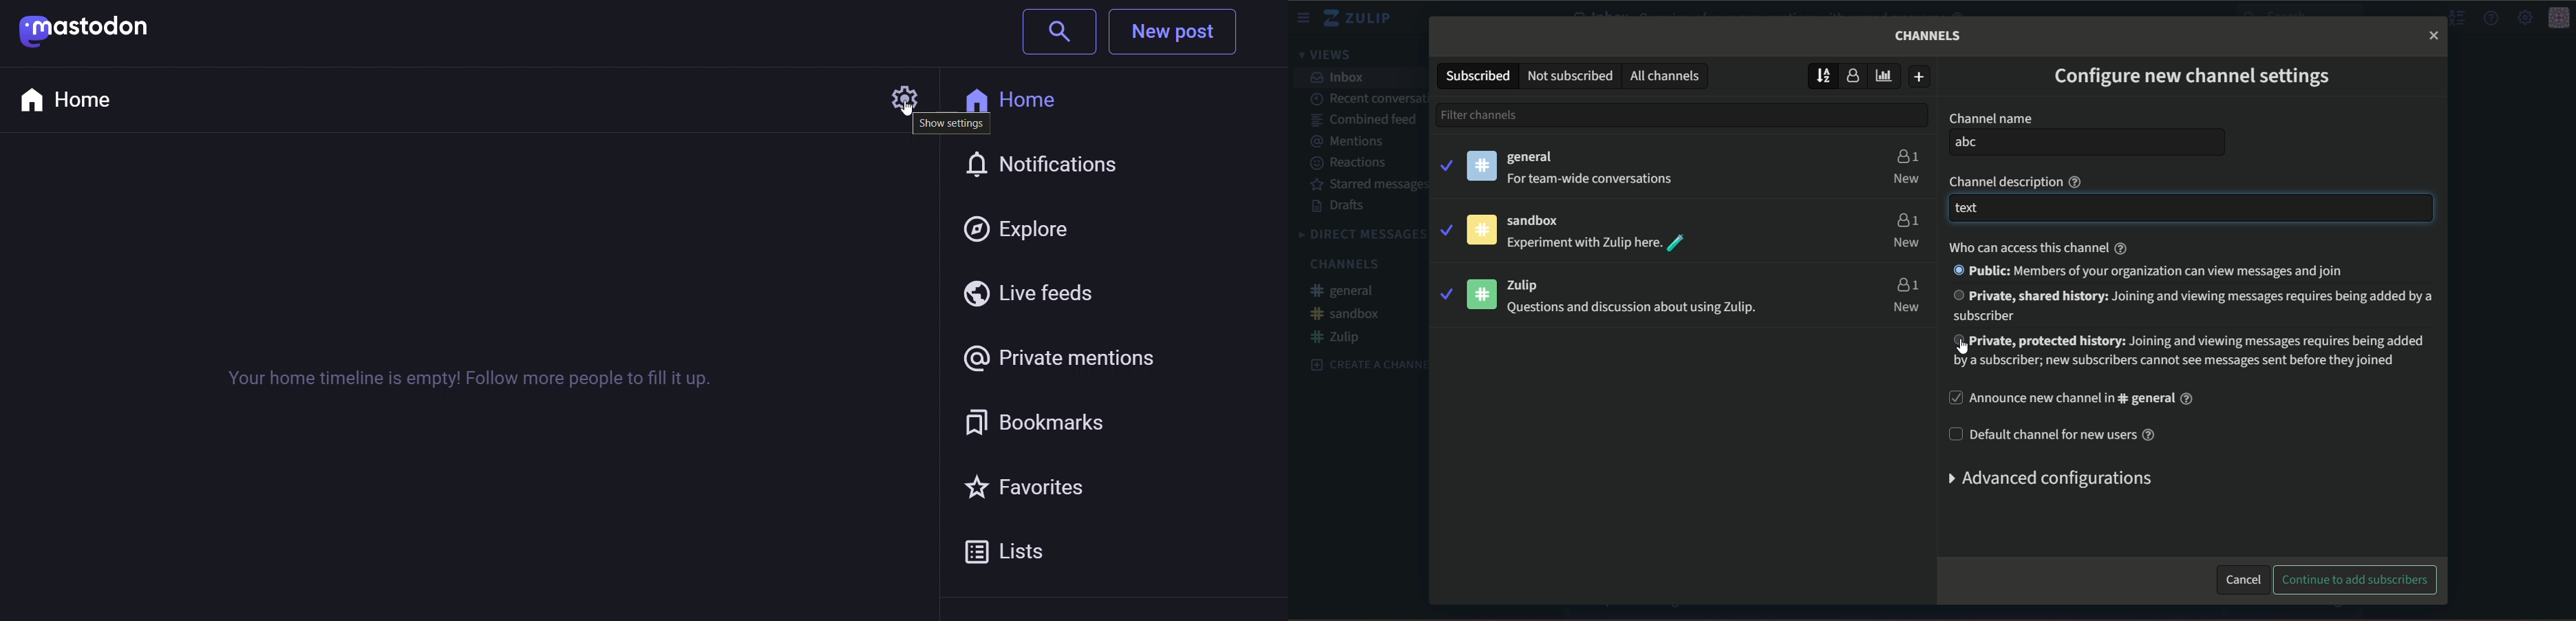  Describe the element at coordinates (900, 88) in the screenshot. I see `Settings` at that location.